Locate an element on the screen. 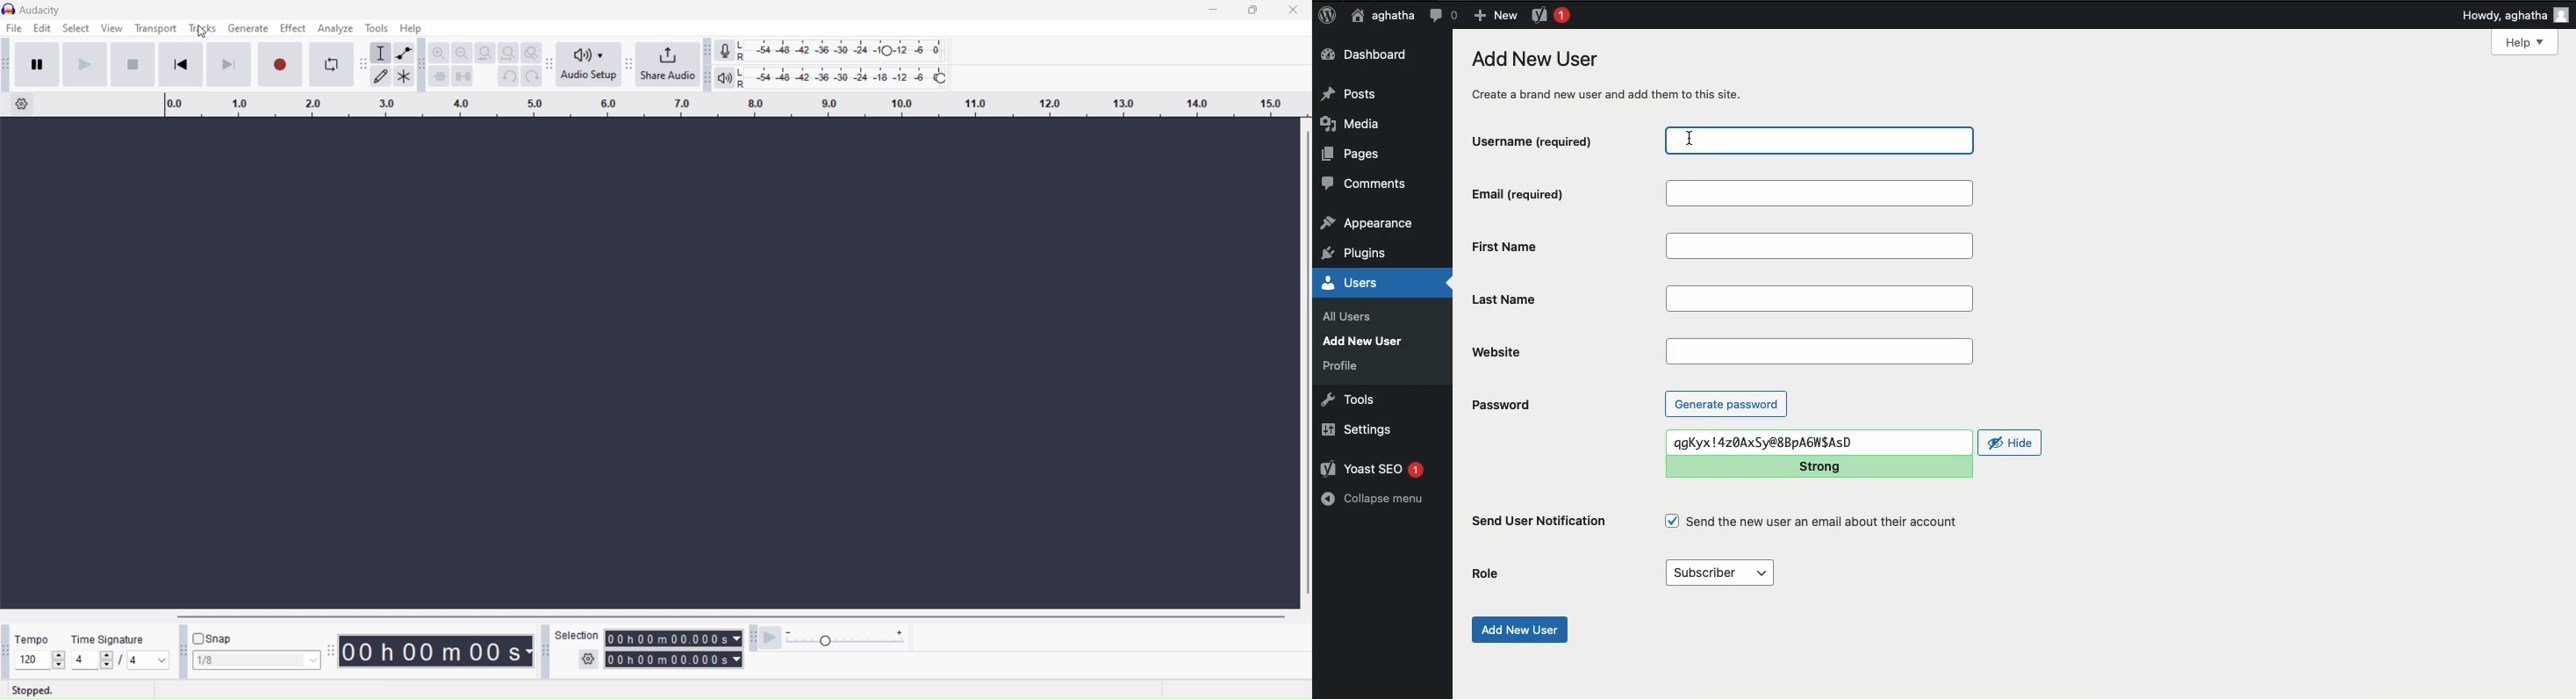 The width and height of the screenshot is (2576, 700). Draw tool is located at coordinates (379, 75).